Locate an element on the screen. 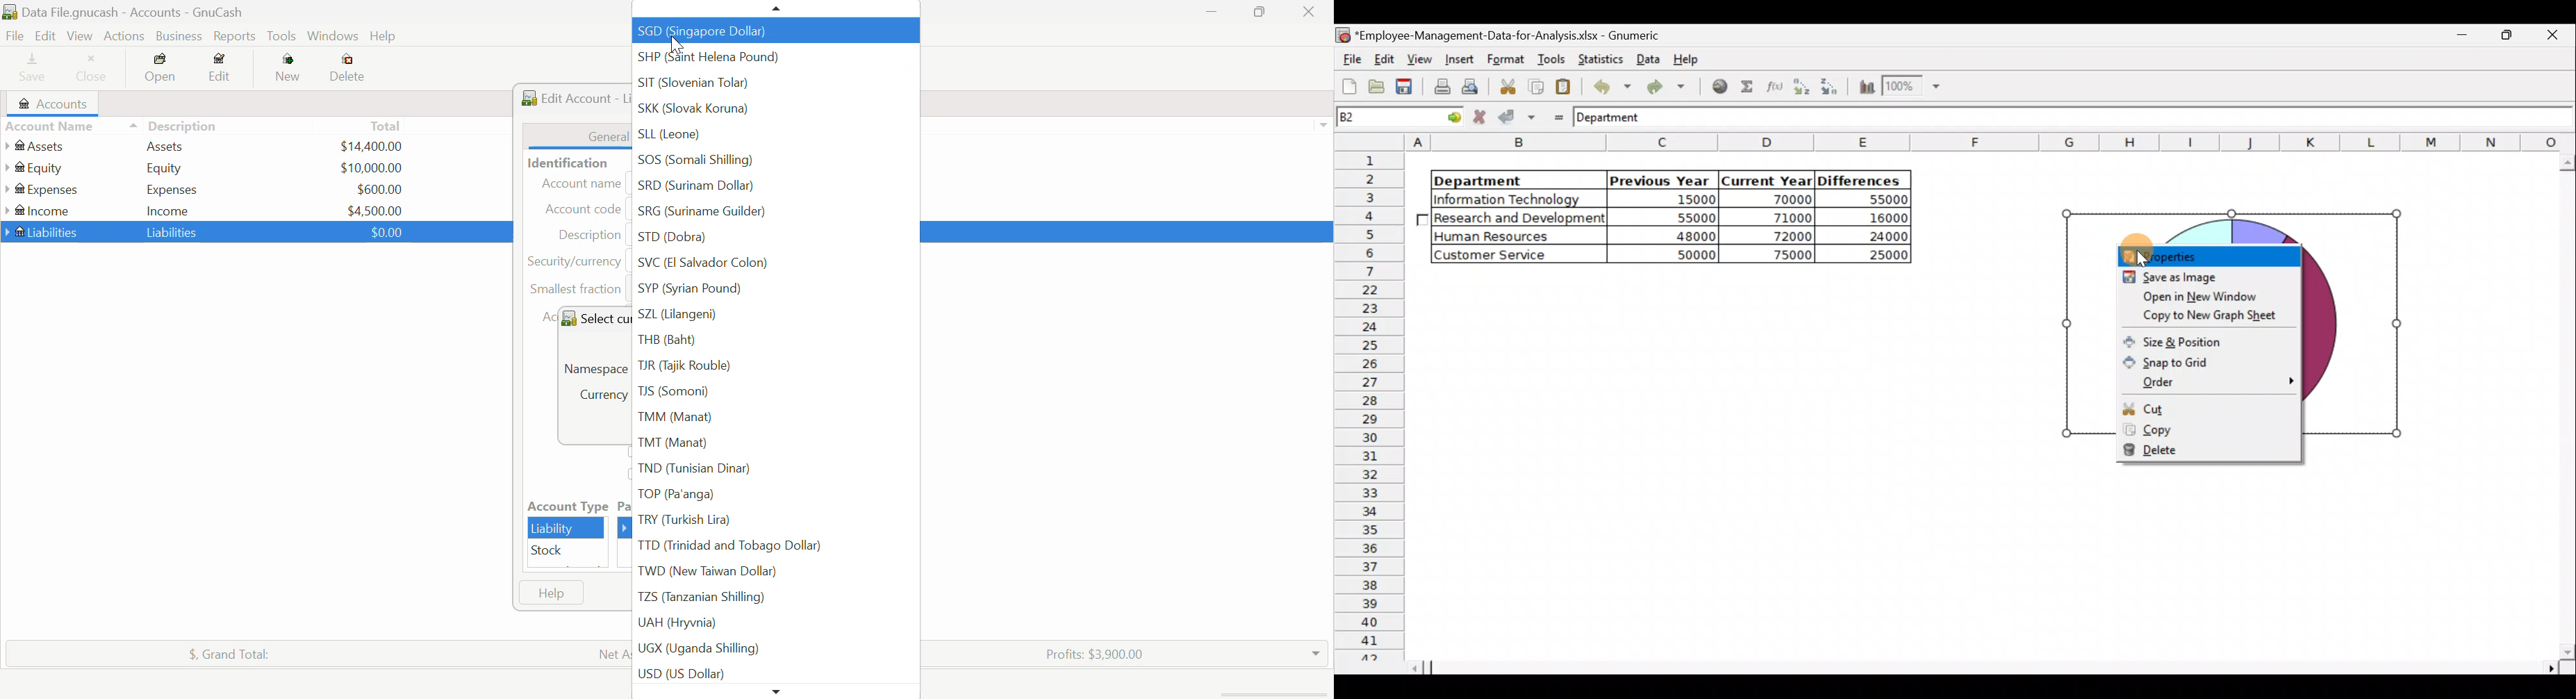 The image size is (2576, 700). Profits is located at coordinates (1089, 652).